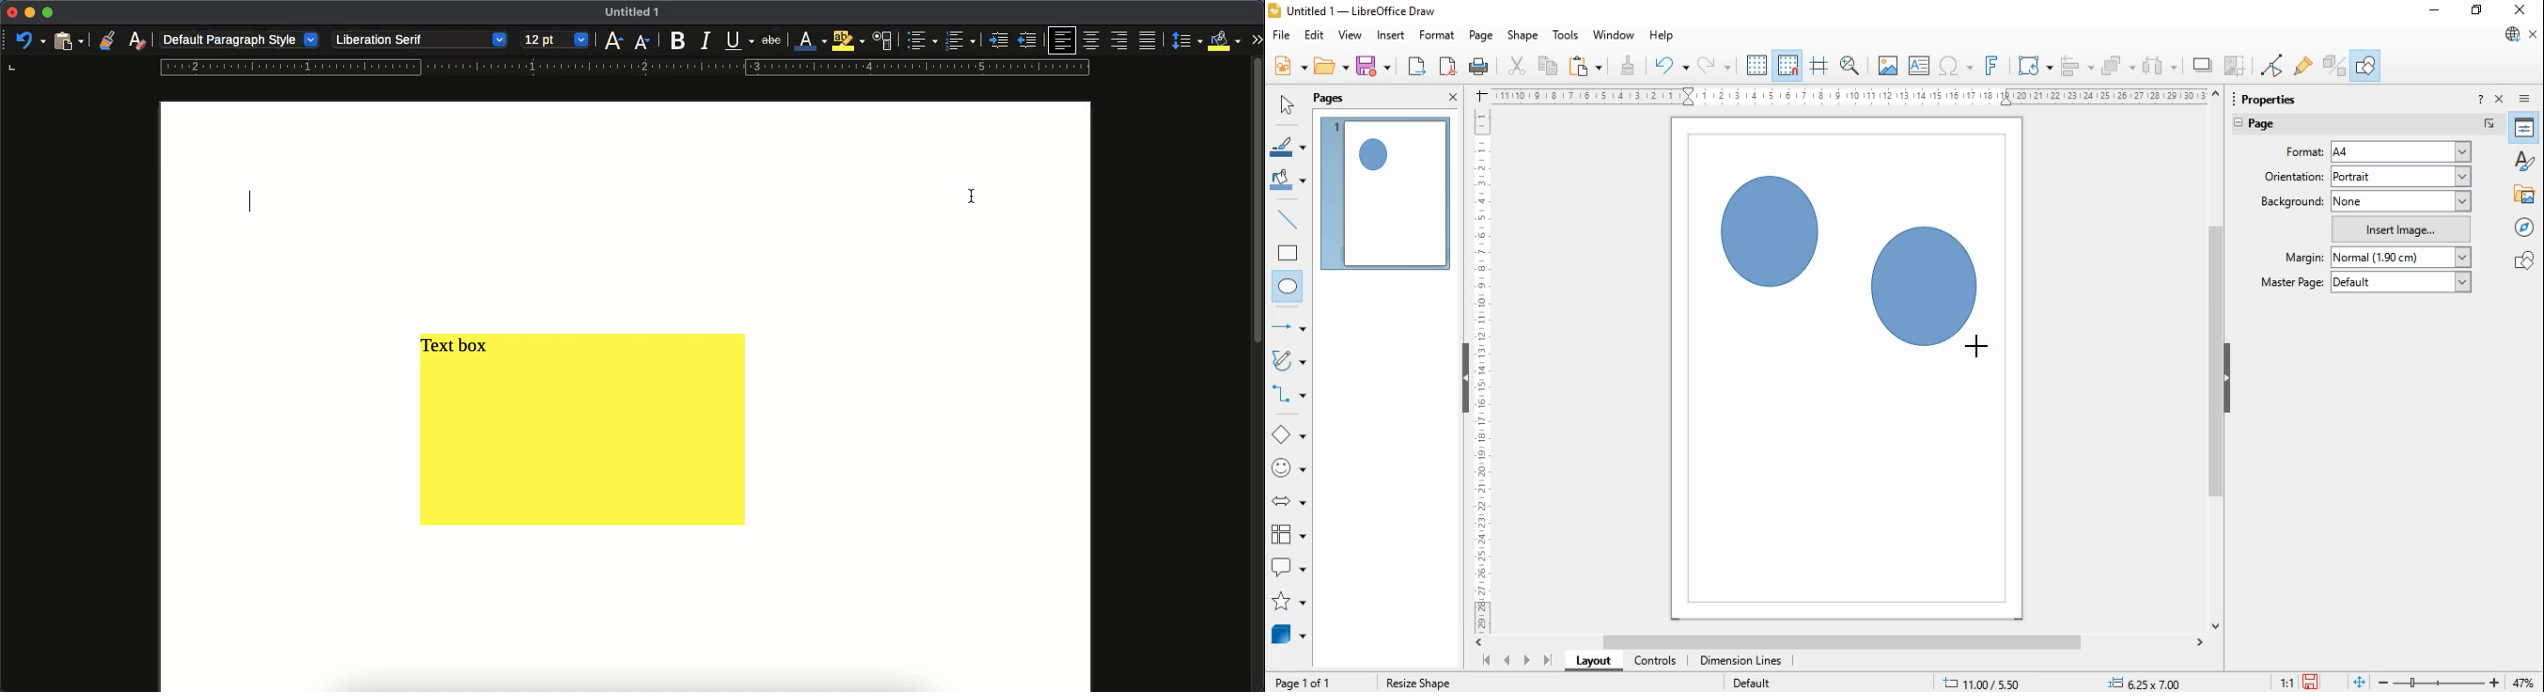  Describe the element at coordinates (1257, 372) in the screenshot. I see `scroll` at that location.